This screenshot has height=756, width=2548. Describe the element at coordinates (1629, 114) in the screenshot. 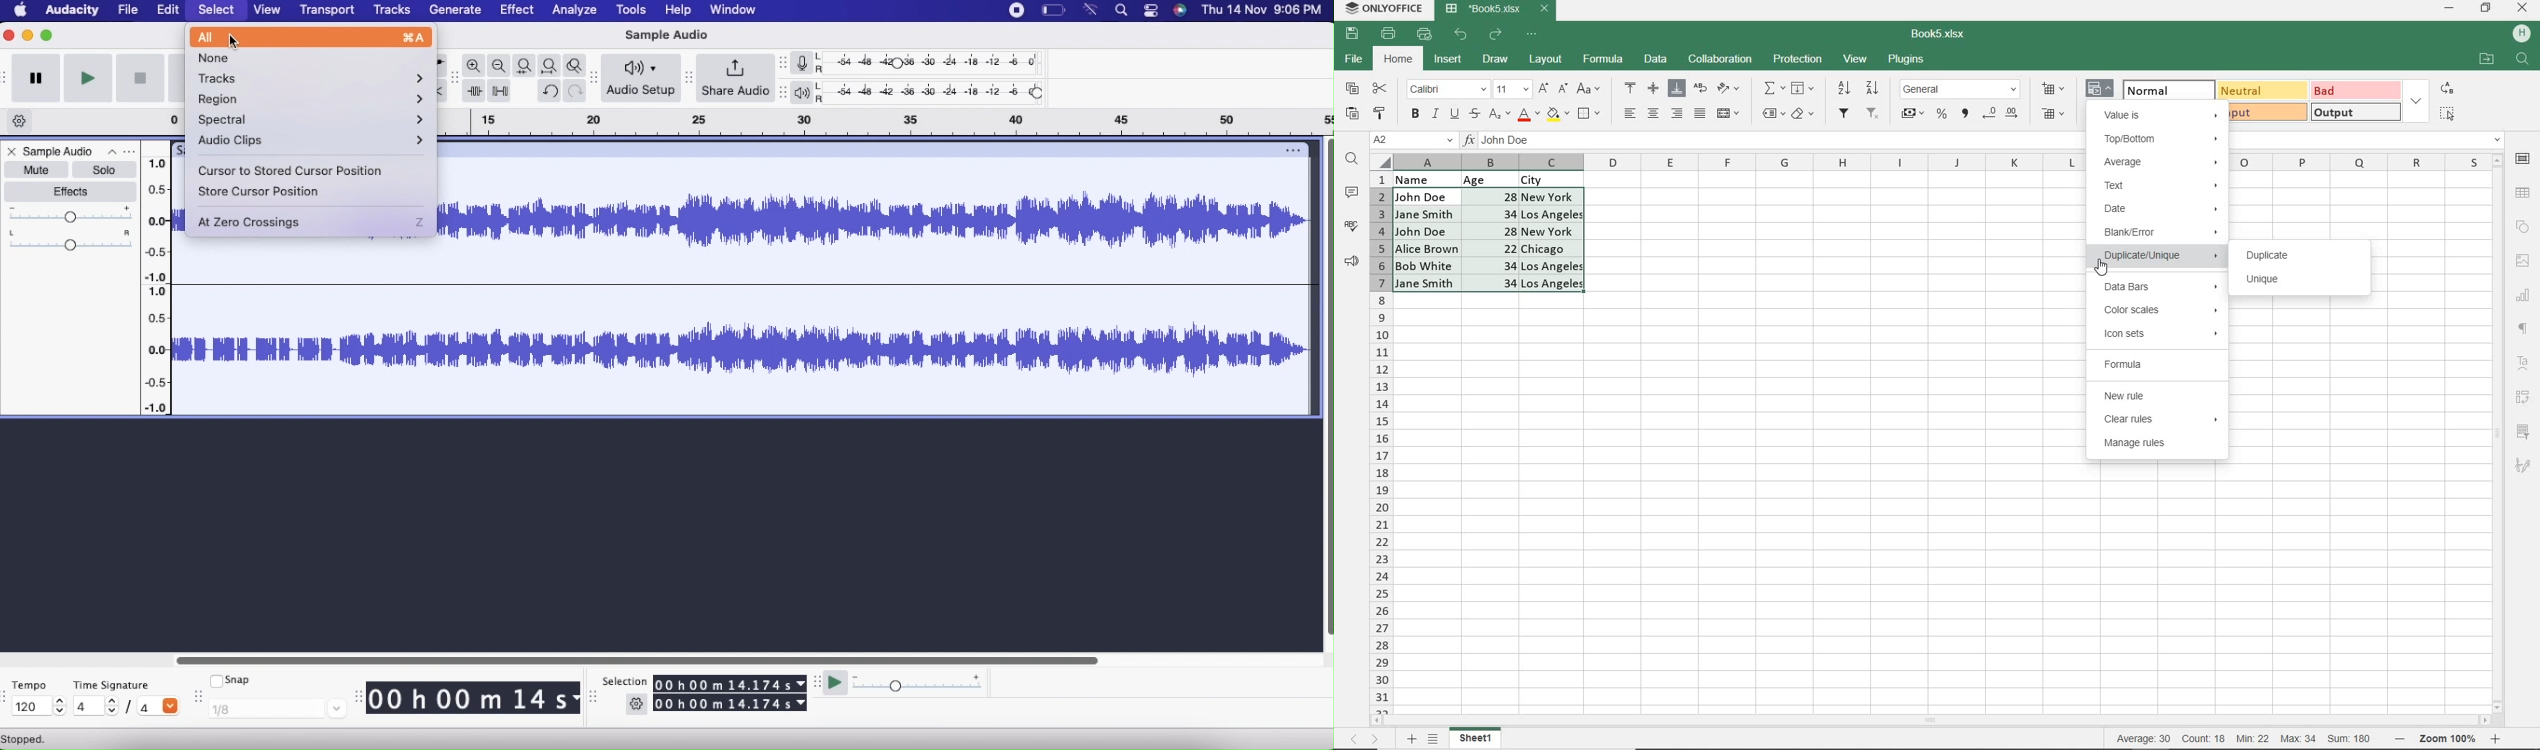

I see `ALIGN LEFT` at that location.